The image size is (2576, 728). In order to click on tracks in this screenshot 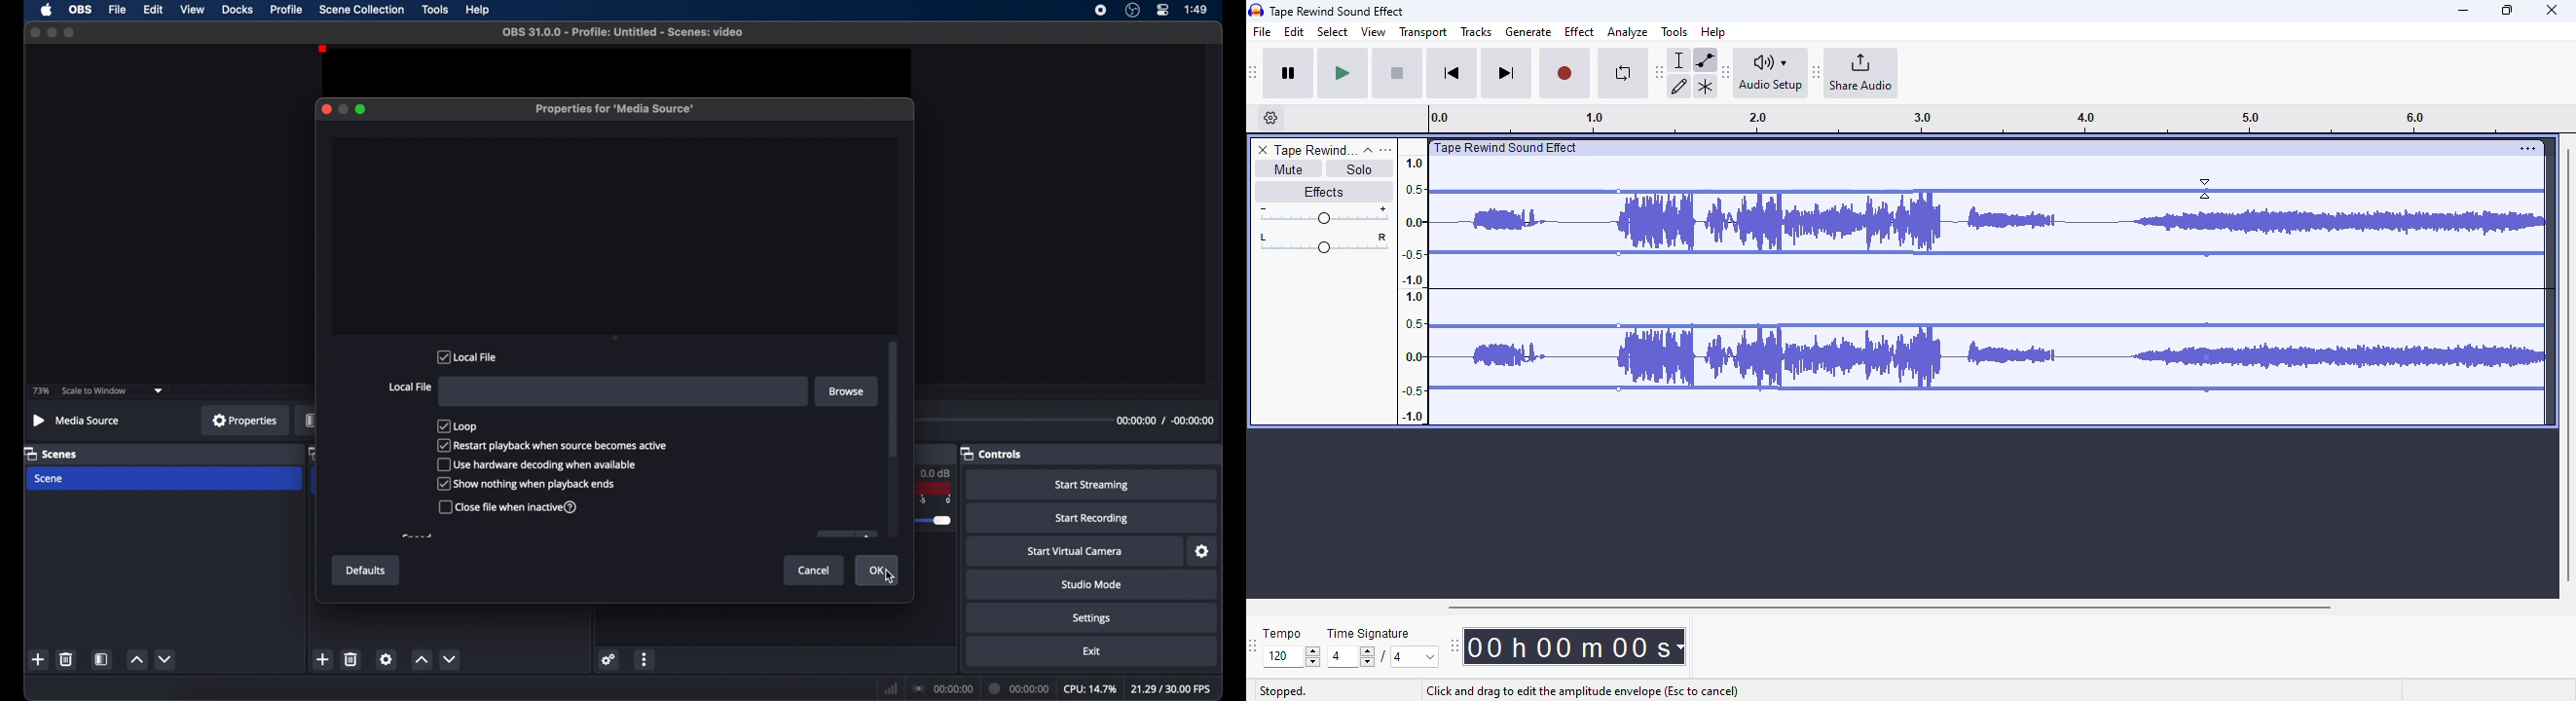, I will do `click(1476, 33)`.